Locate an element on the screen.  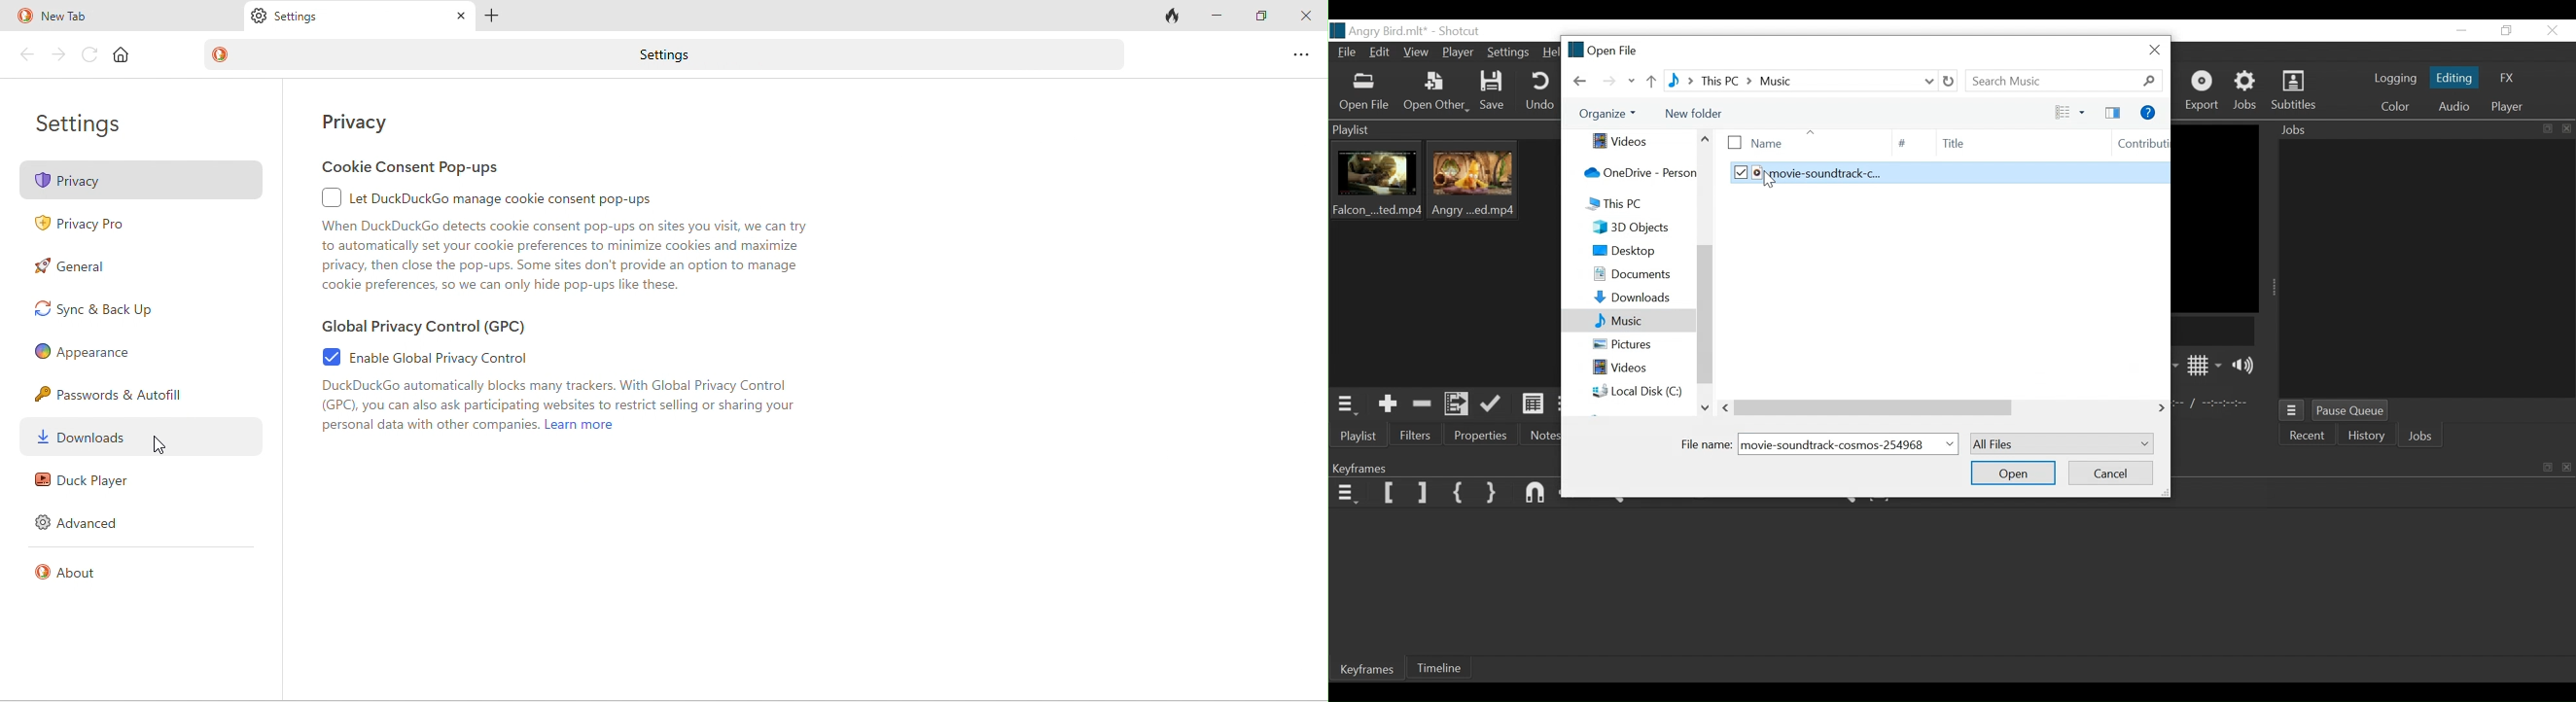
Jobs Panel is located at coordinates (2426, 270).